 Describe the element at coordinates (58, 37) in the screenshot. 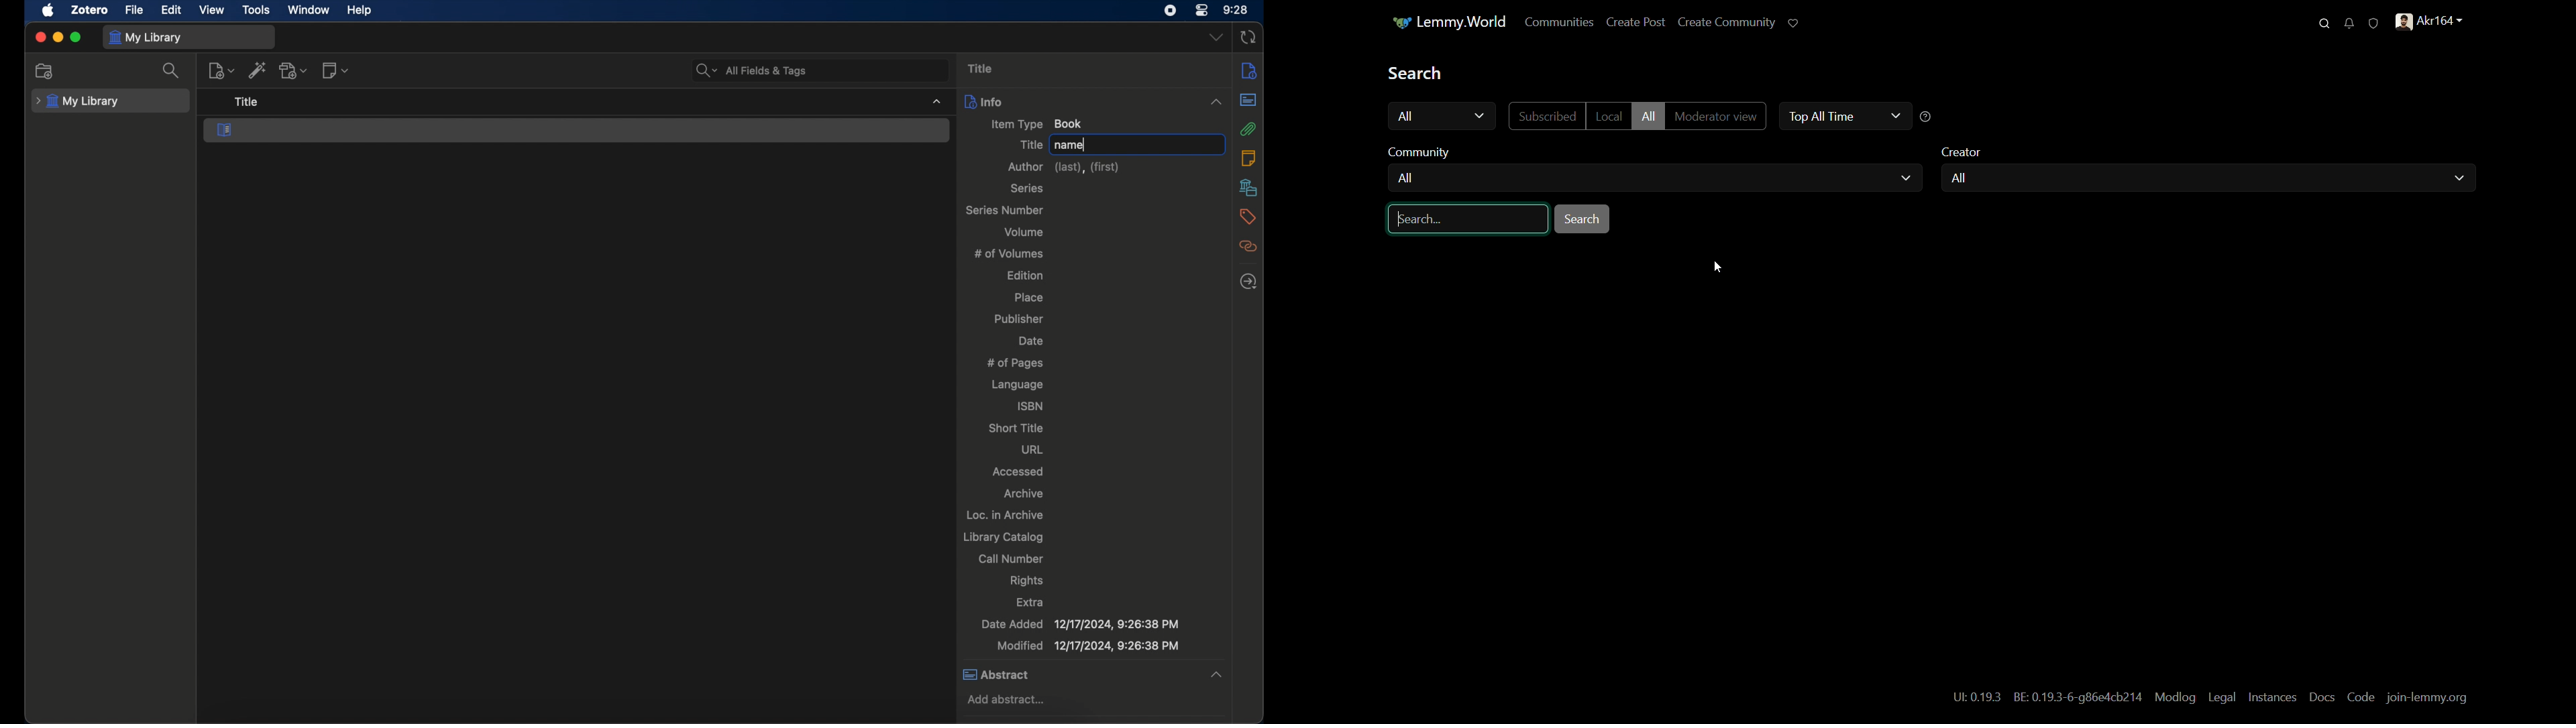

I see `minimize` at that location.